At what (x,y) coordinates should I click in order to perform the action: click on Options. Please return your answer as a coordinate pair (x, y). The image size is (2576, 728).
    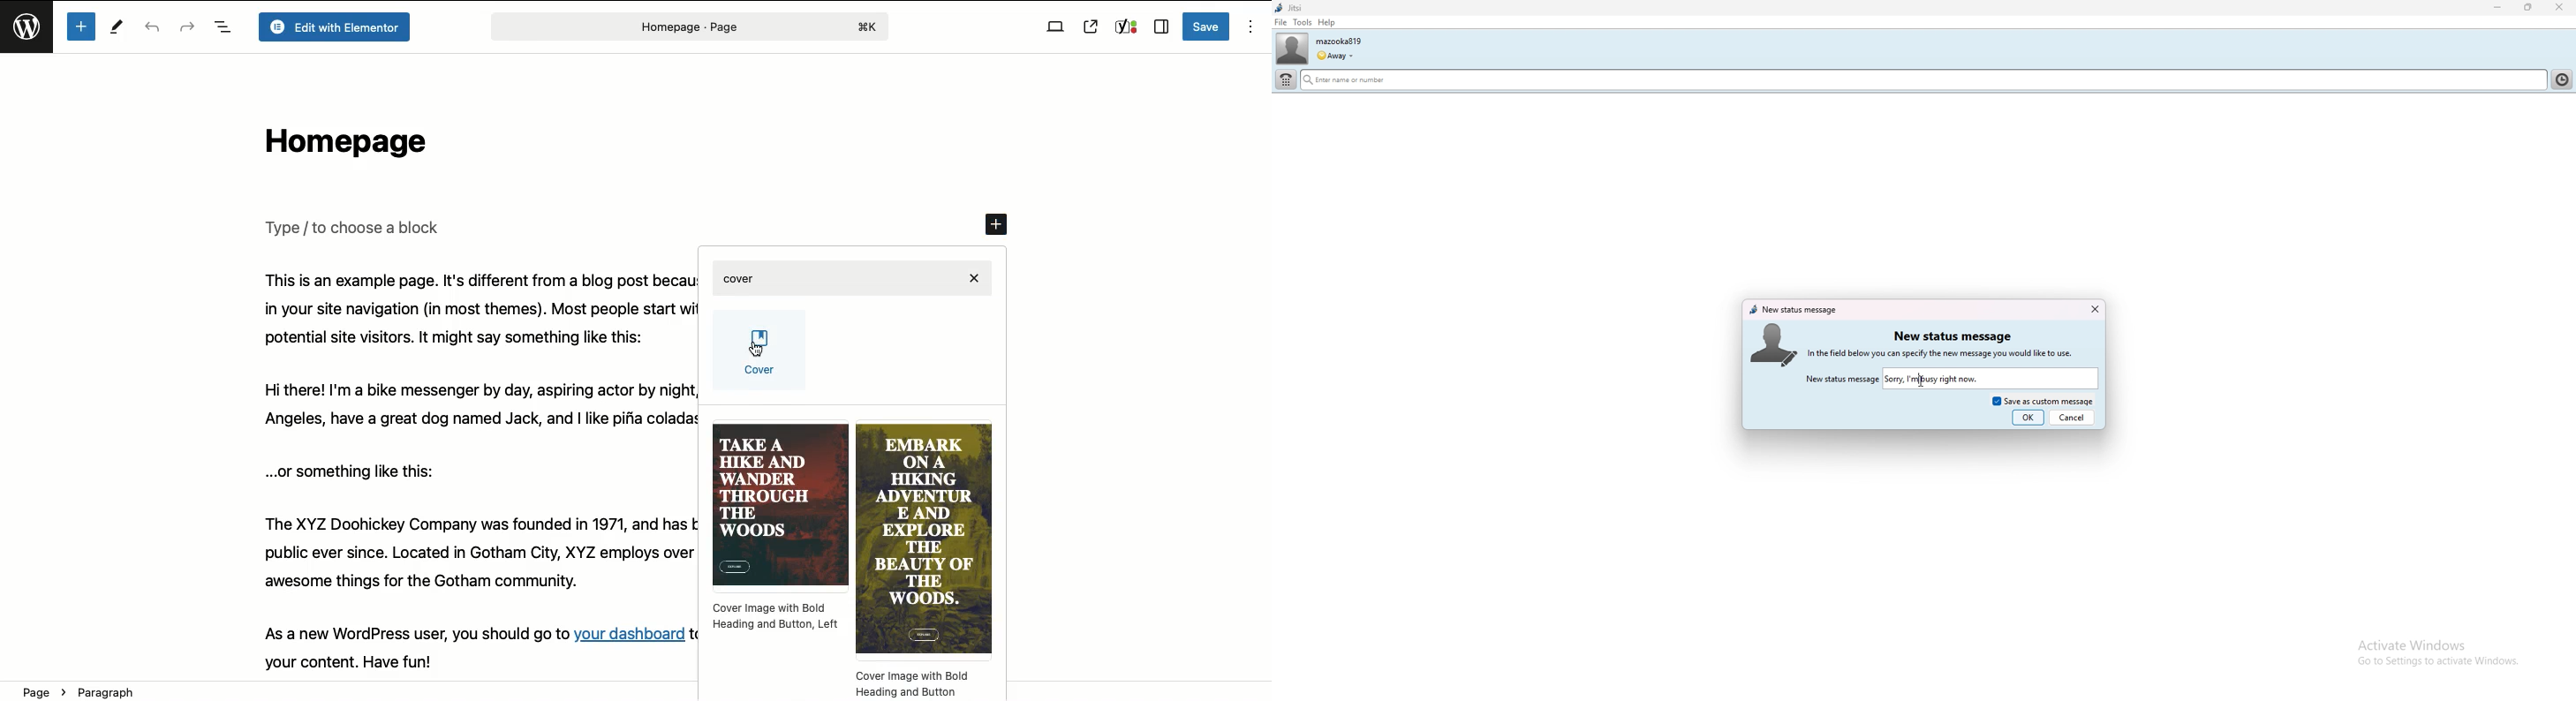
    Looking at the image, I should click on (1249, 27).